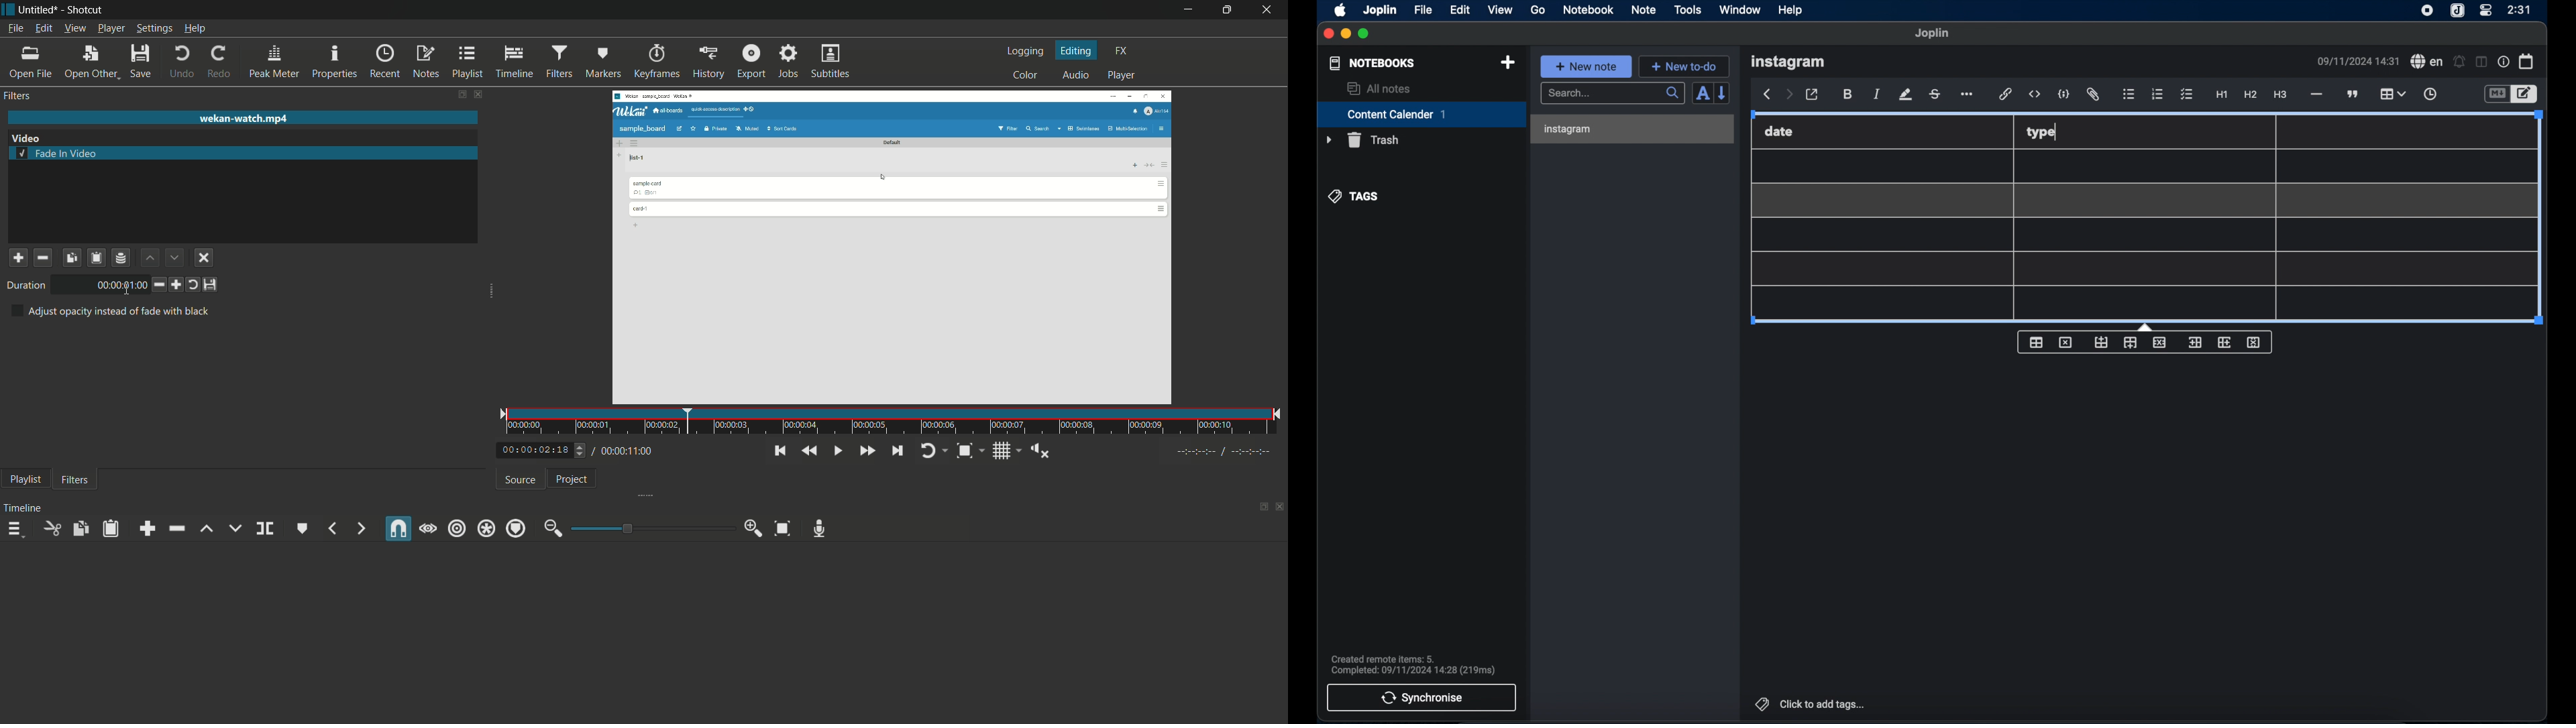  Describe the element at coordinates (520, 481) in the screenshot. I see `source` at that location.